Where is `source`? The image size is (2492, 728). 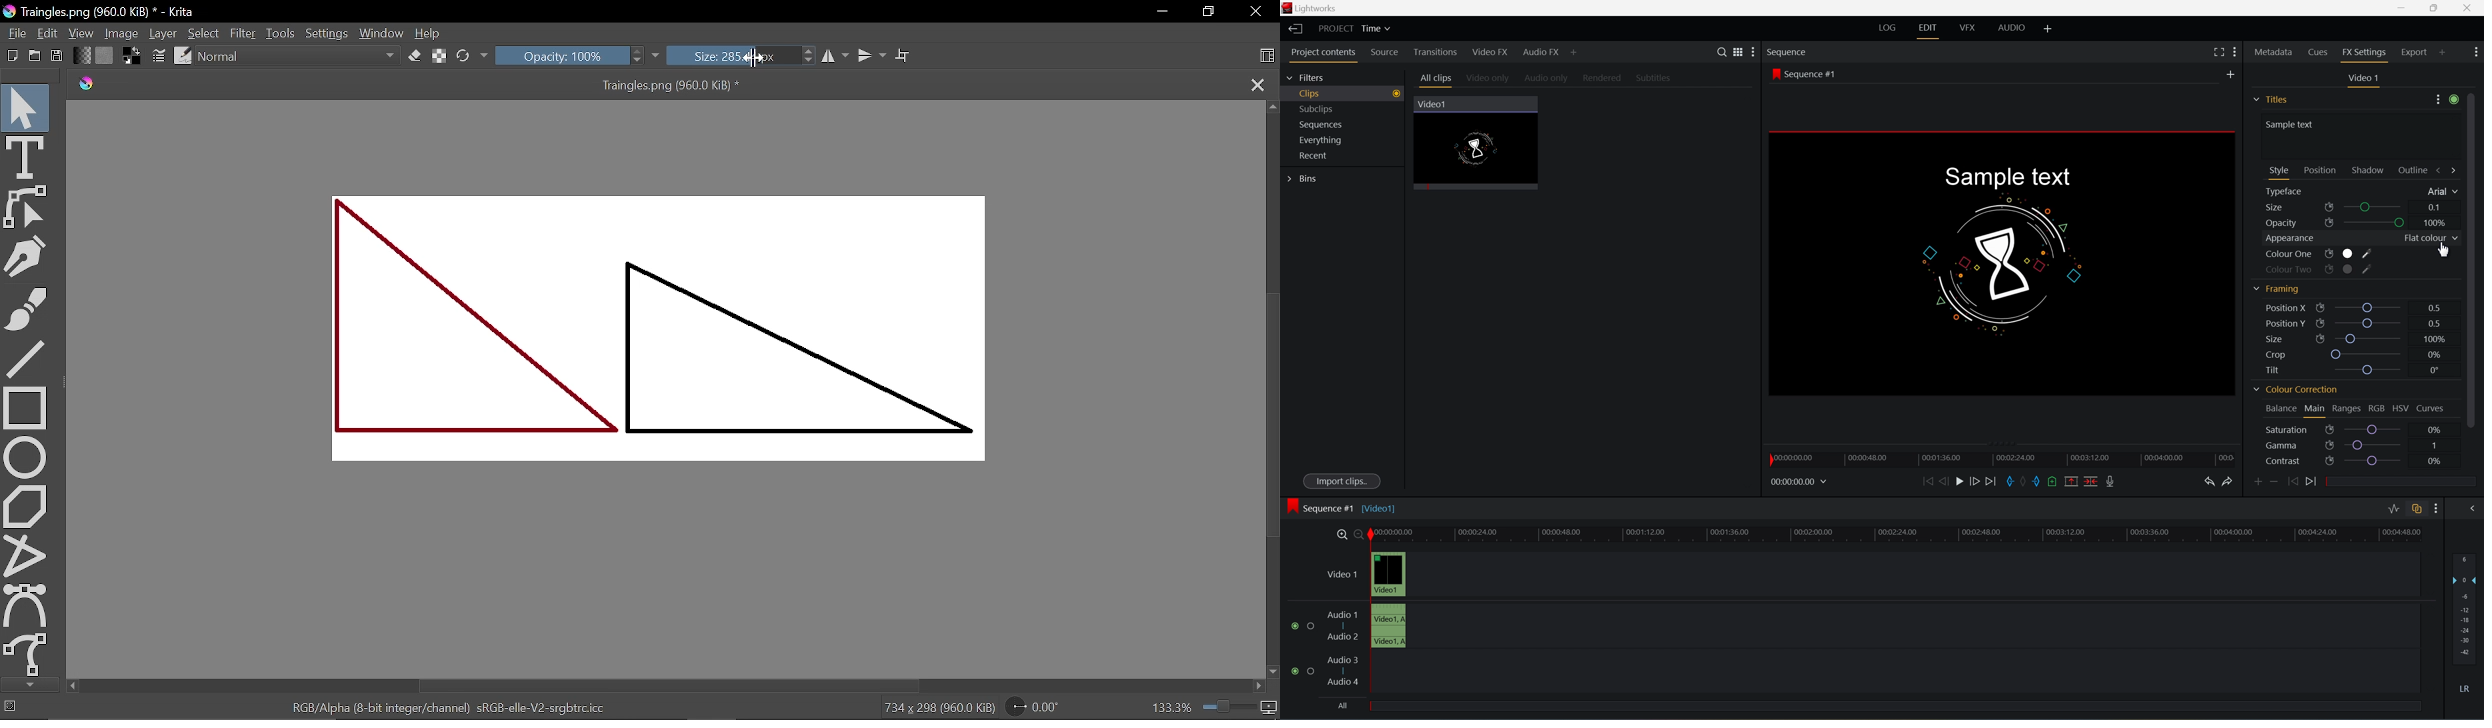 source is located at coordinates (1386, 53).